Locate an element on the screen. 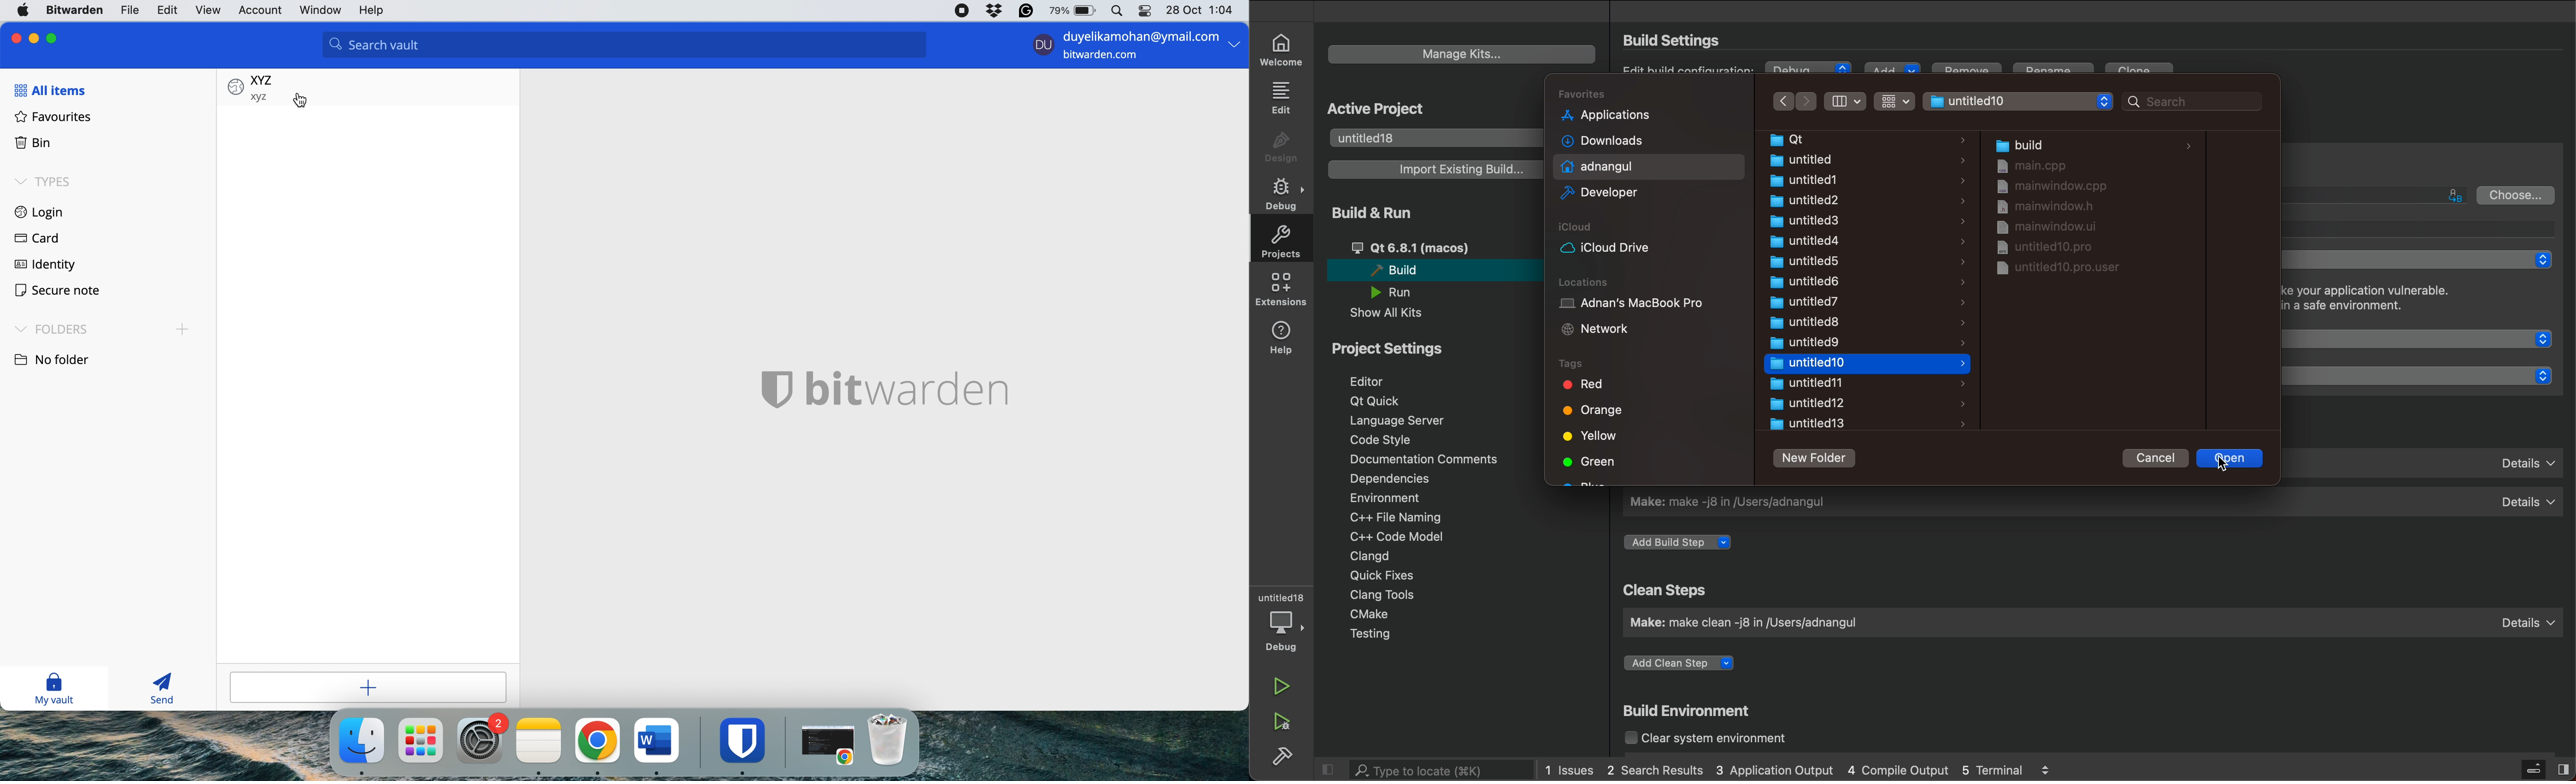 Image resolution: width=2576 pixels, height=784 pixels. Orange is located at coordinates (1590, 410).